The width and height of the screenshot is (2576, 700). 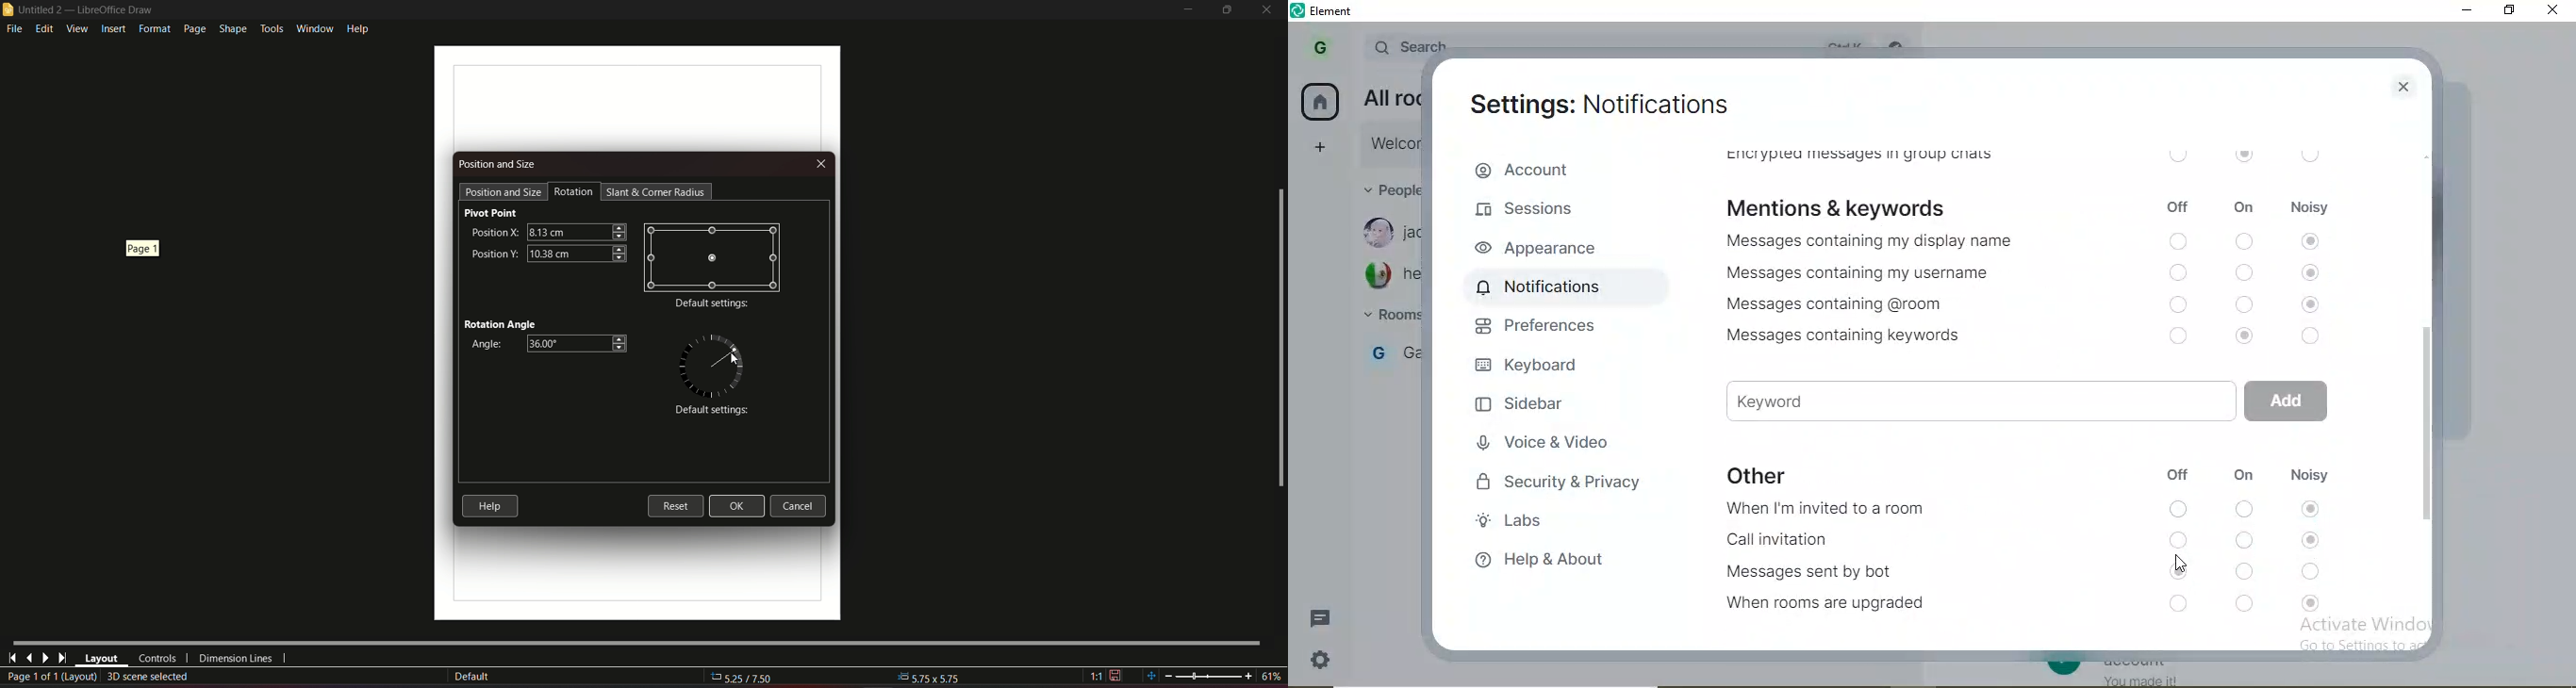 What do you see at coordinates (2510, 11) in the screenshot?
I see `restore` at bounding box center [2510, 11].